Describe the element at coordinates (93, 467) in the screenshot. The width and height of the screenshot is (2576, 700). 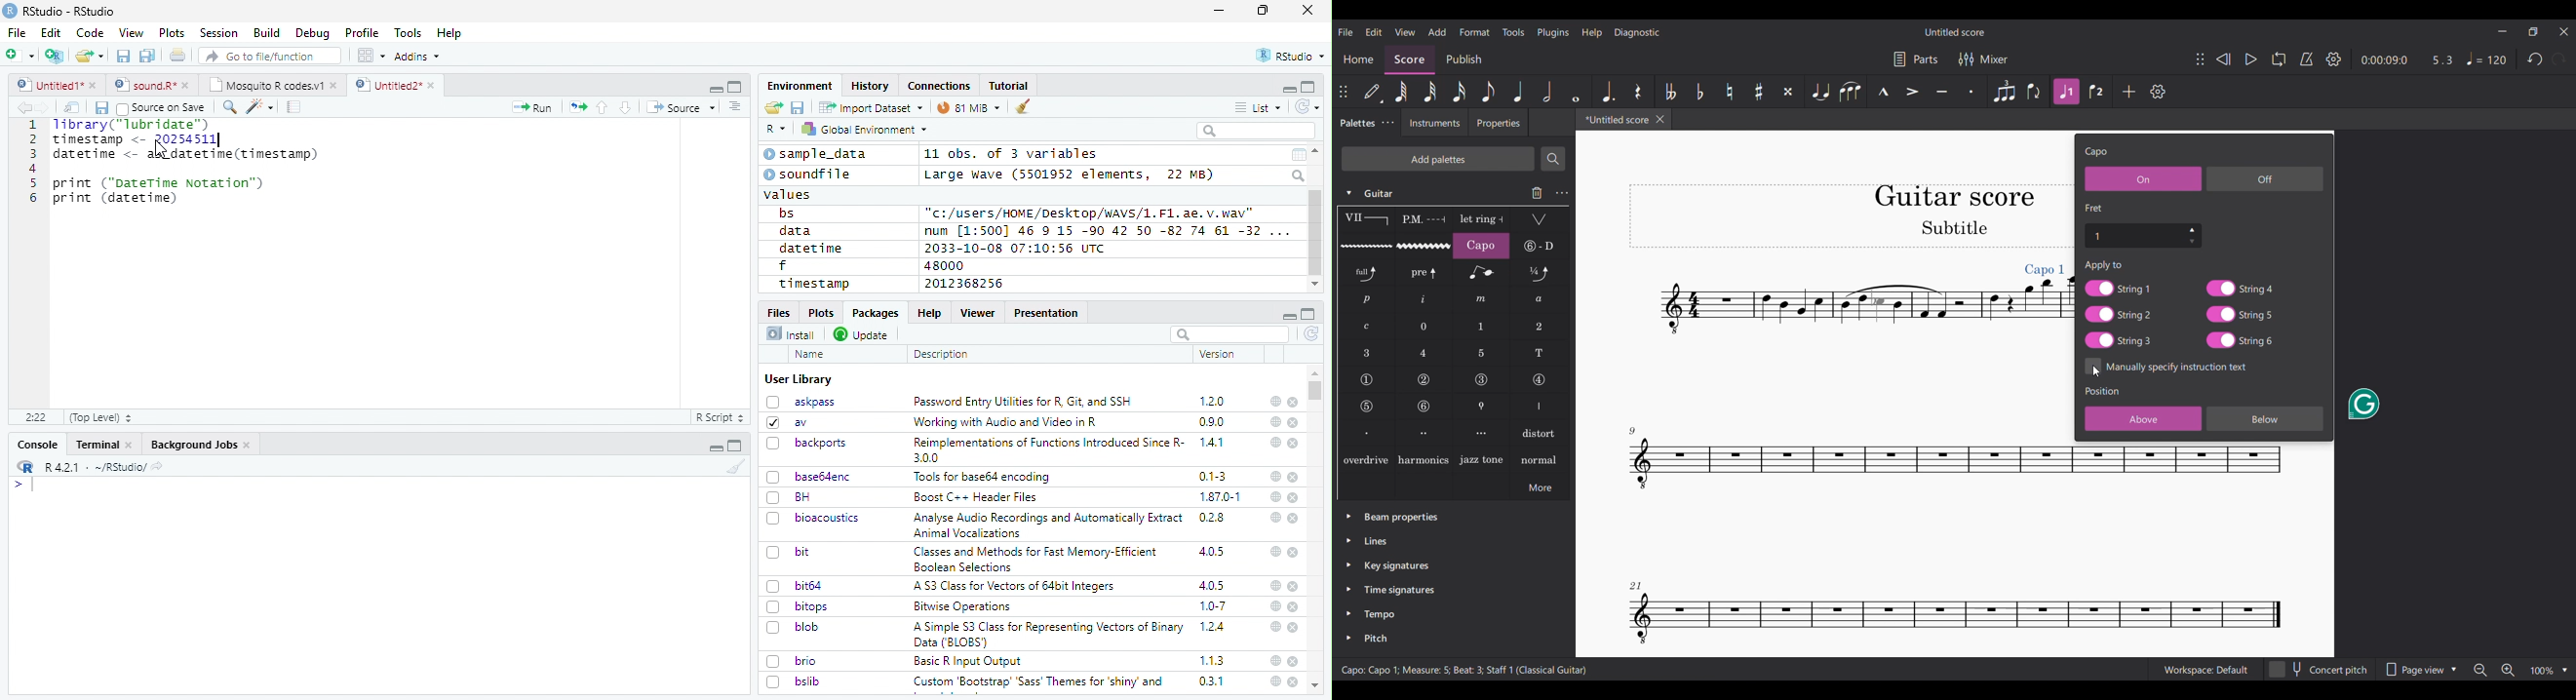
I see `R 4.2.1 - ~/RStudio/` at that location.